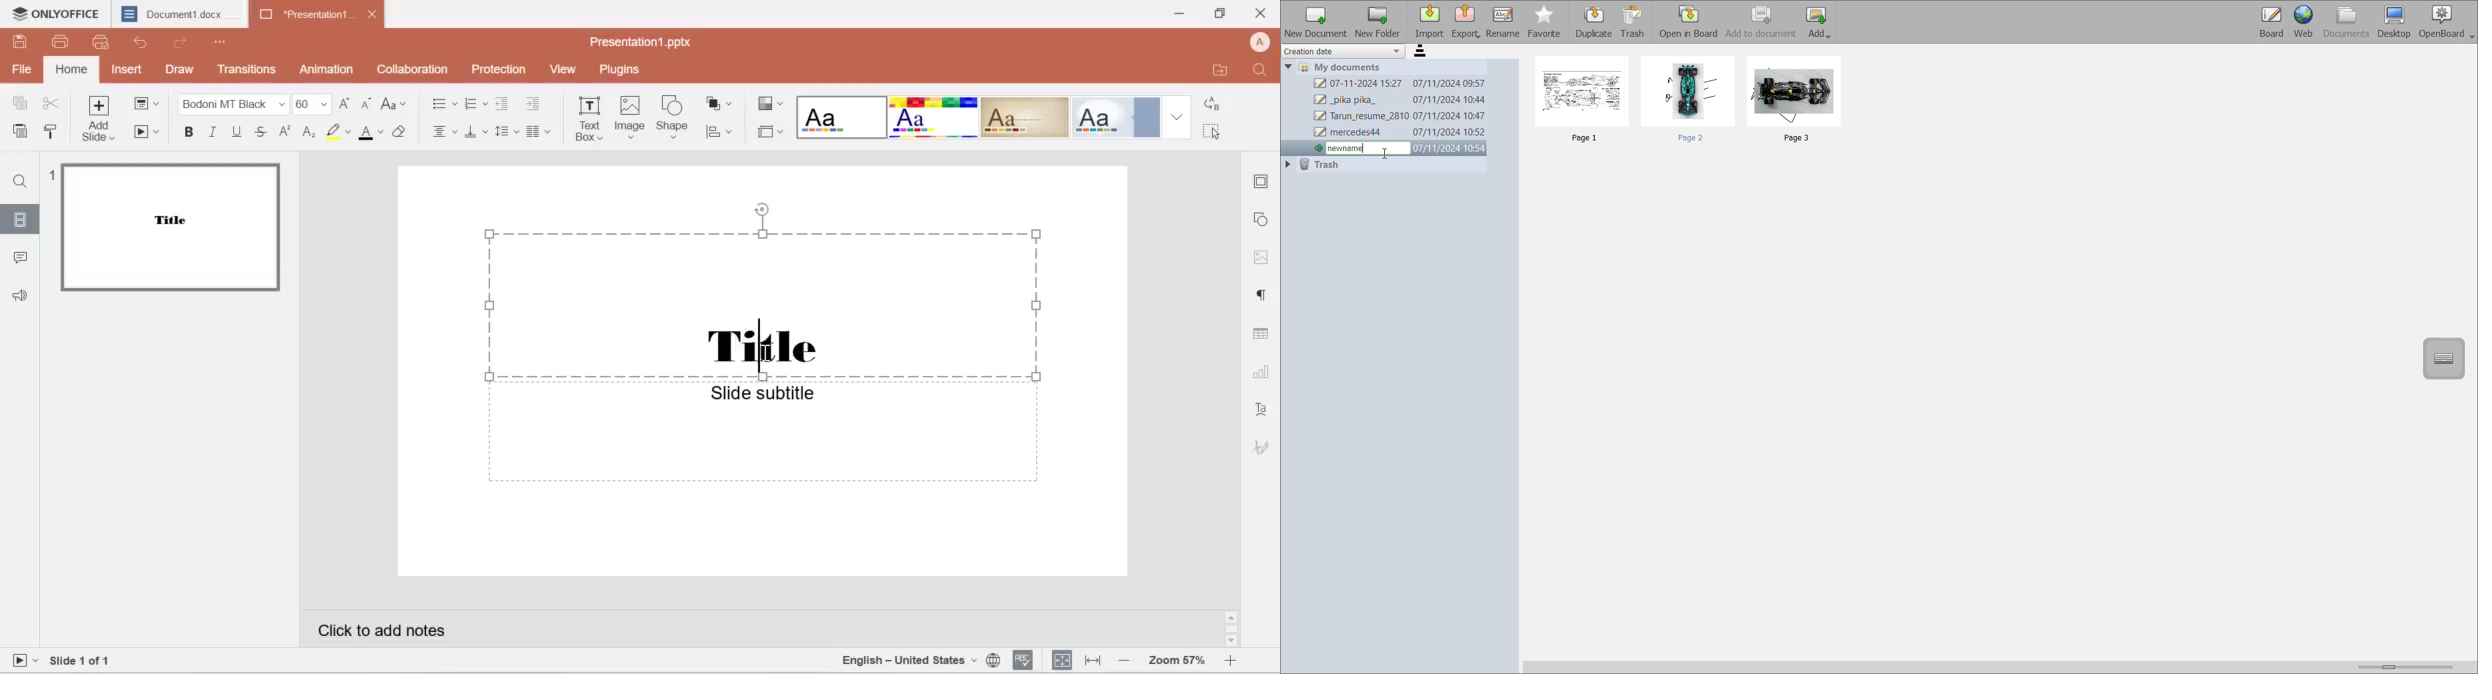  Describe the element at coordinates (22, 258) in the screenshot. I see `comments` at that location.